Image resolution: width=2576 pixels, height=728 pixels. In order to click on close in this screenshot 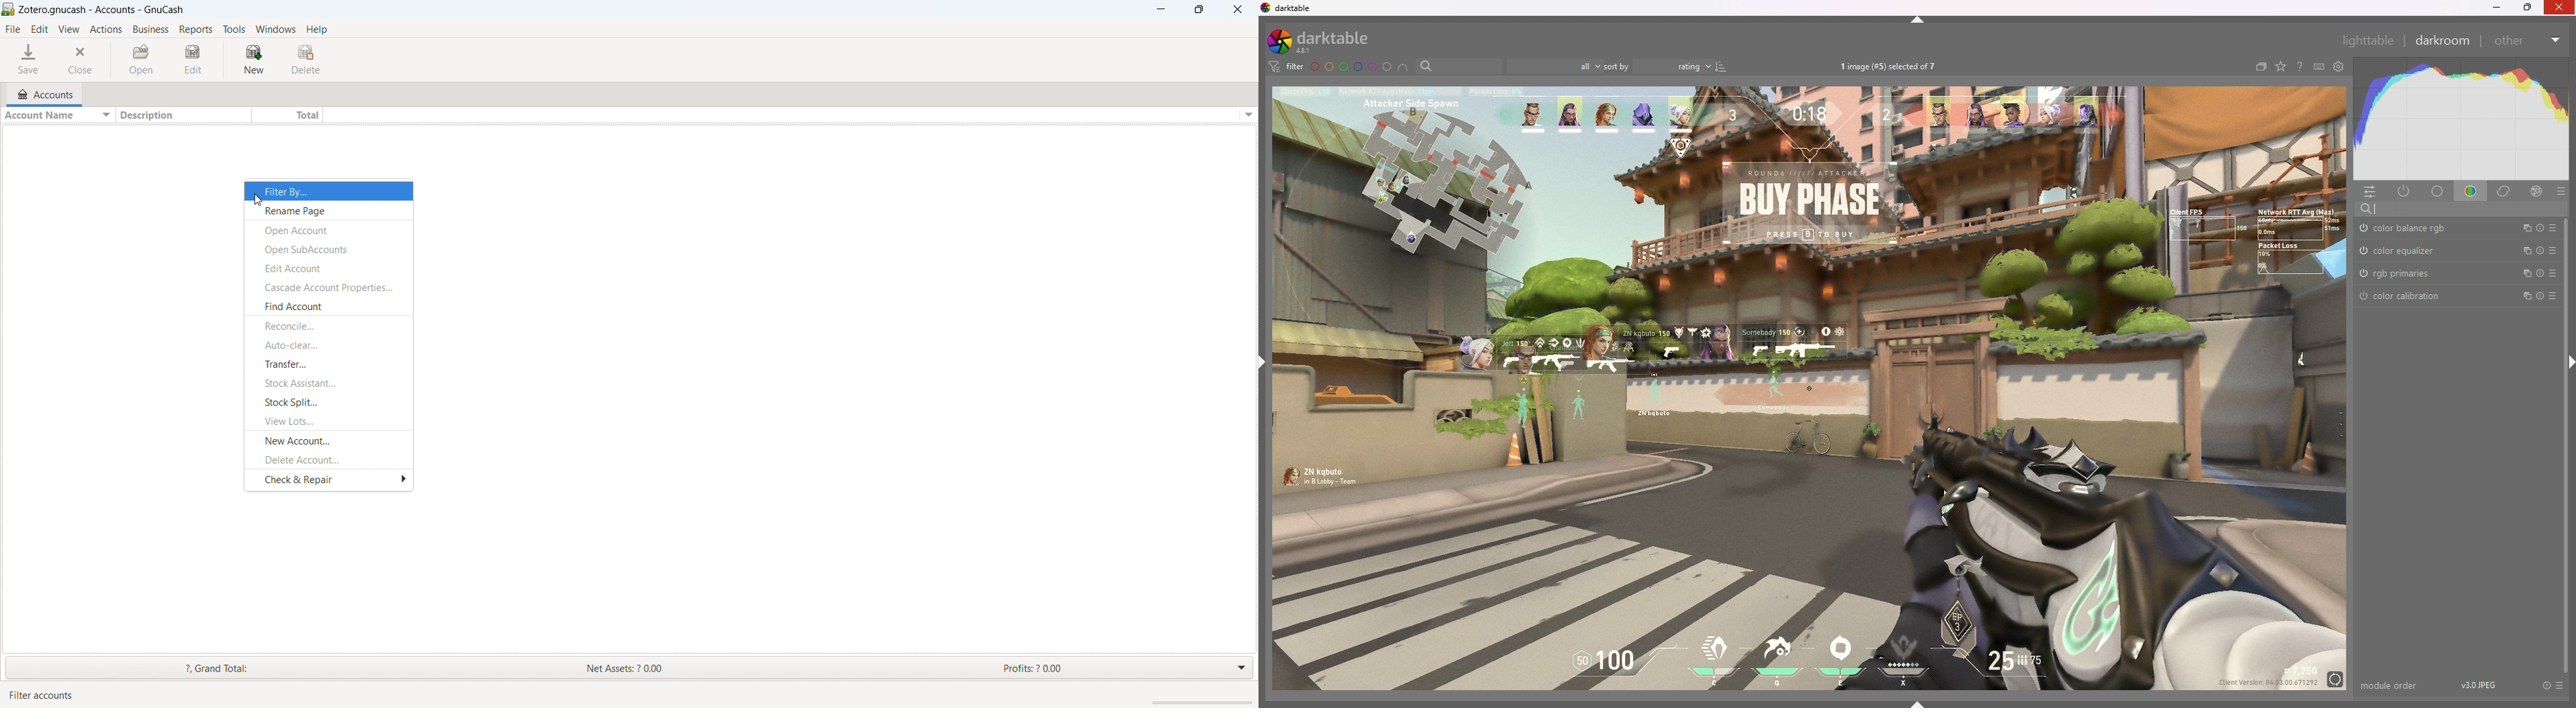, I will do `click(1238, 9)`.